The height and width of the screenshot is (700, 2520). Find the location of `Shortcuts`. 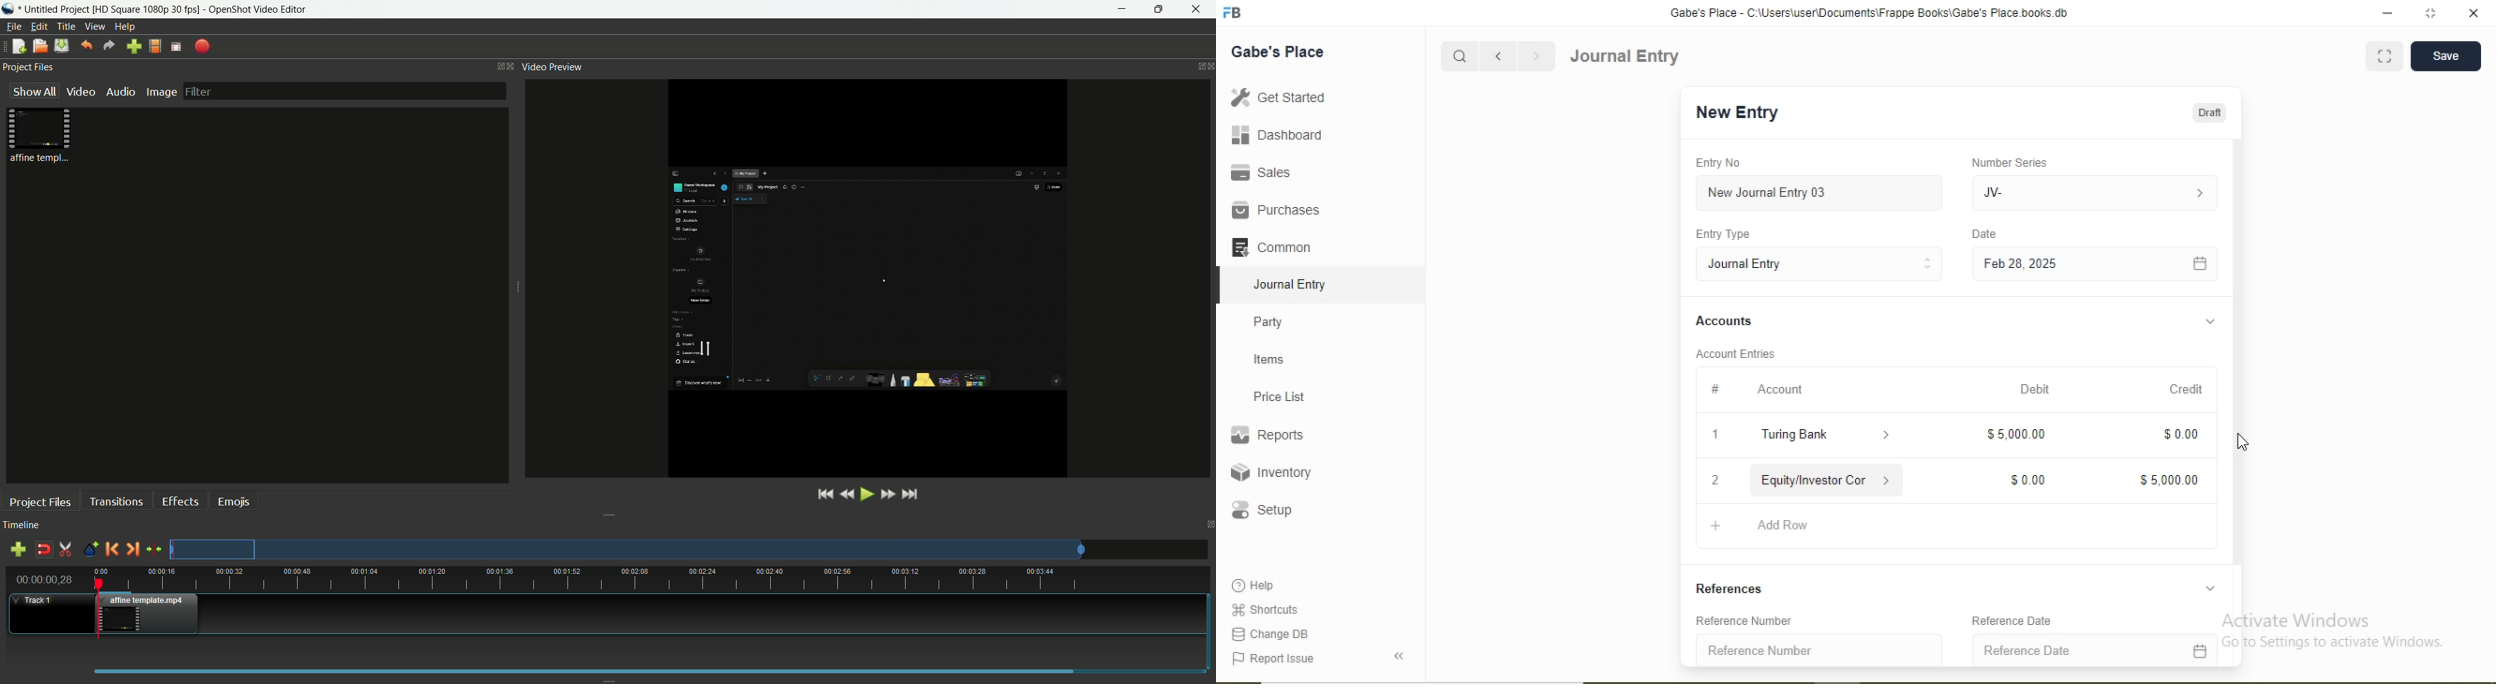

Shortcuts is located at coordinates (1263, 609).